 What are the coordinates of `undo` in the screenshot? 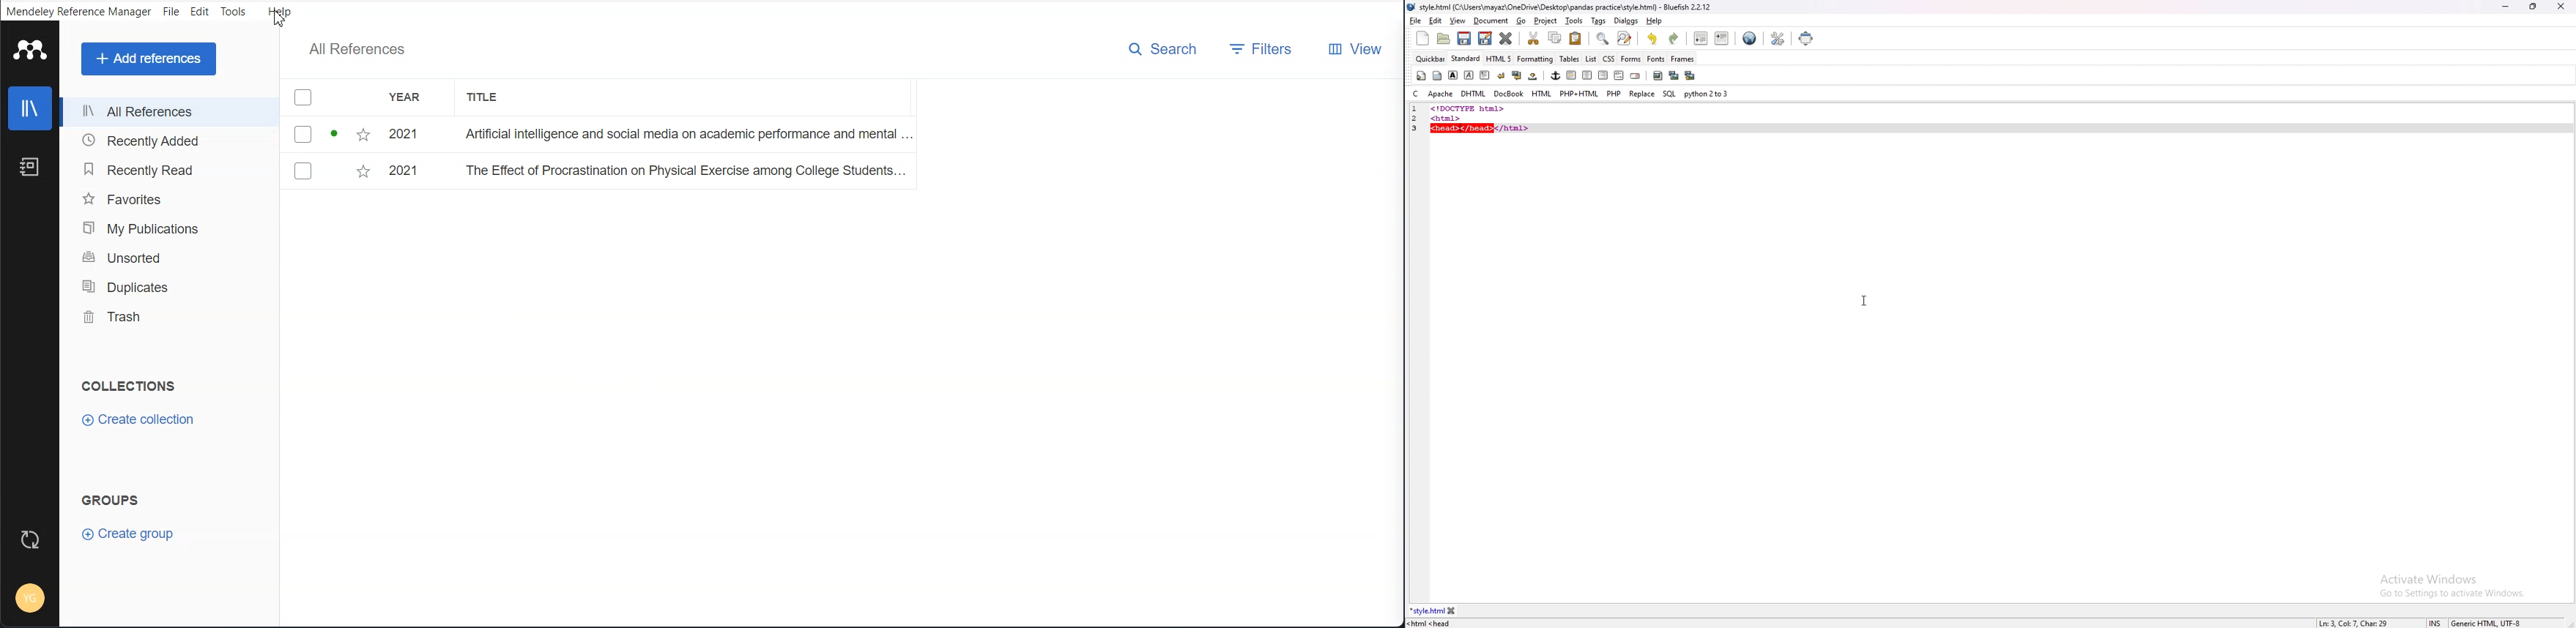 It's located at (1653, 38).